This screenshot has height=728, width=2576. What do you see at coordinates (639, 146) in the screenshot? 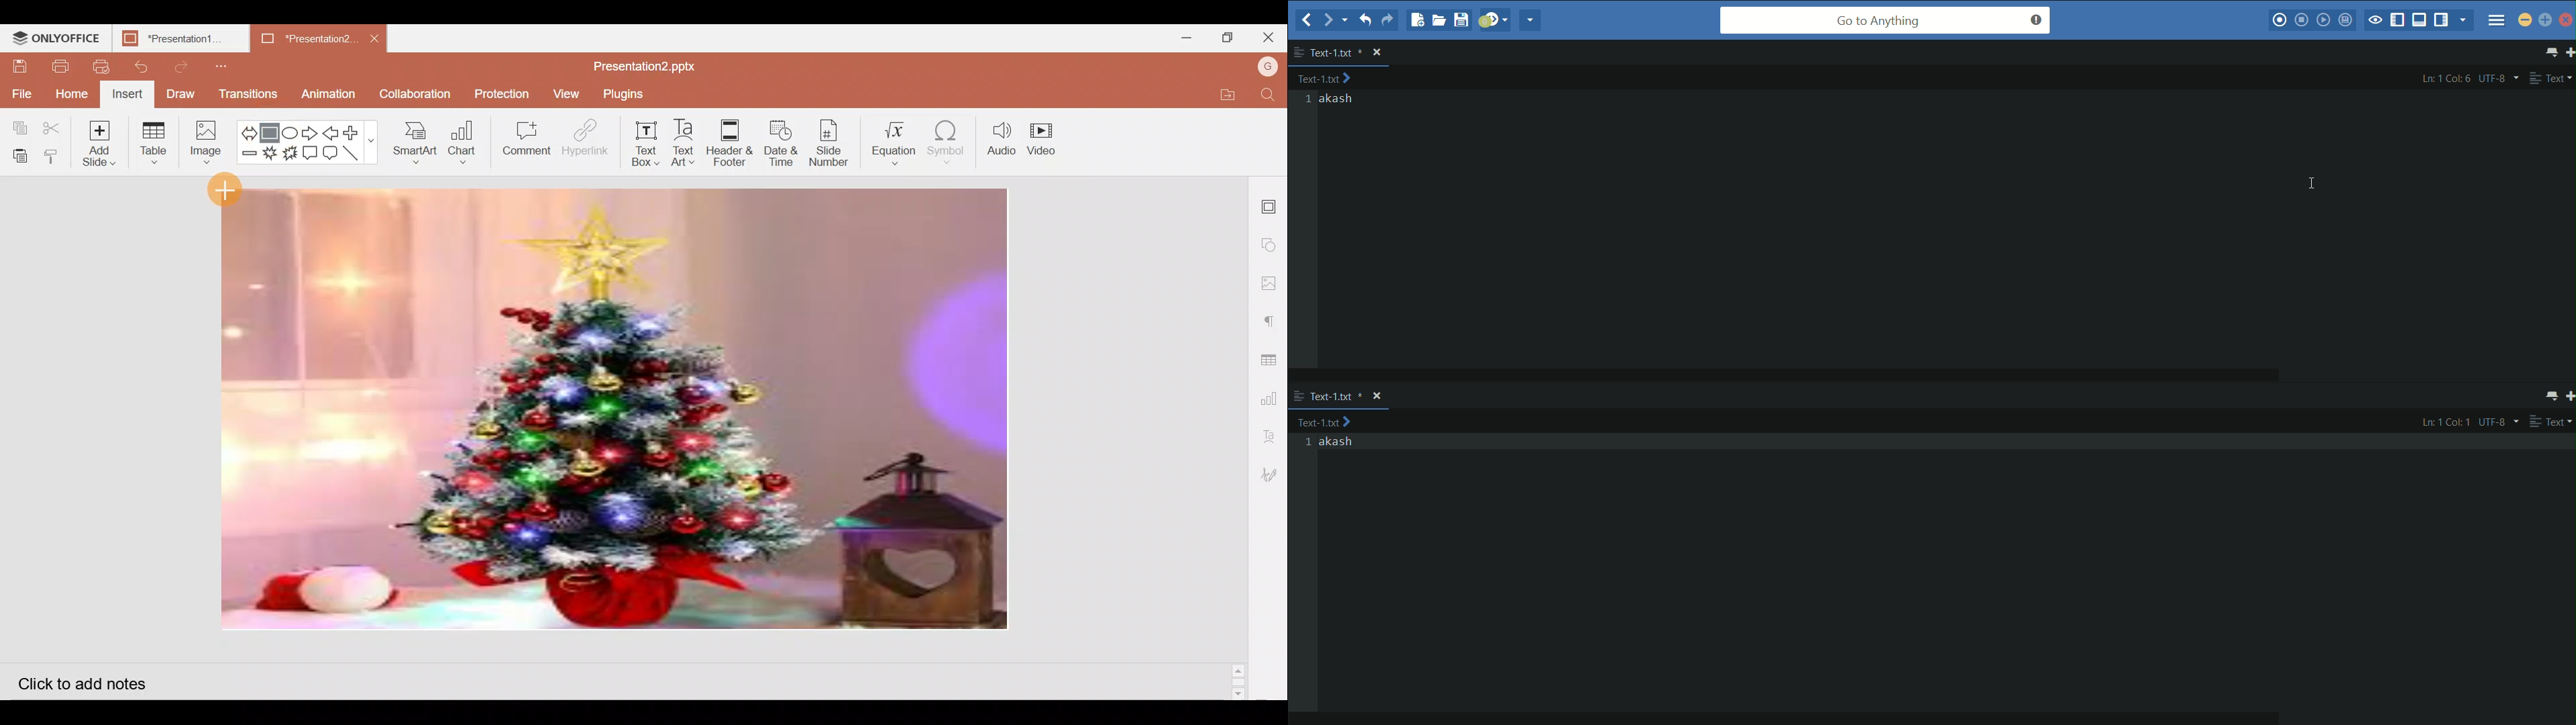
I see `Text box` at bounding box center [639, 146].